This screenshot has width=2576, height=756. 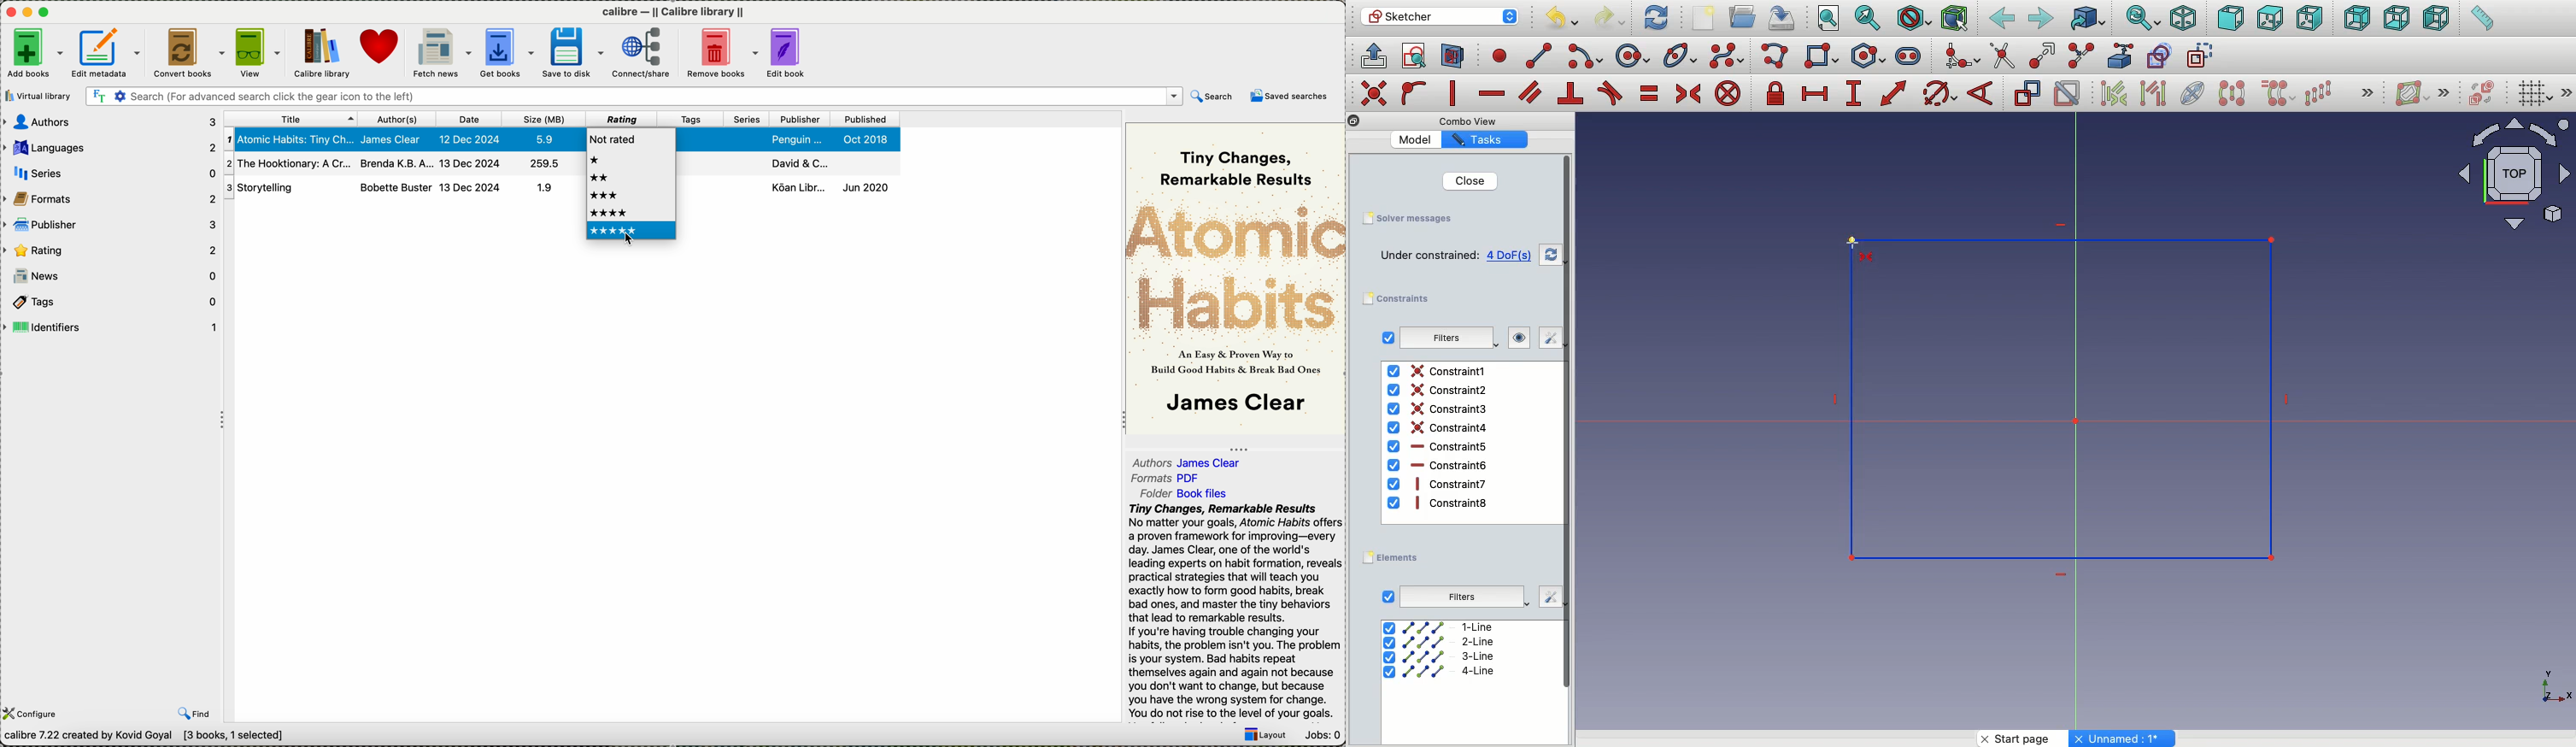 I want to click on news, so click(x=111, y=276).